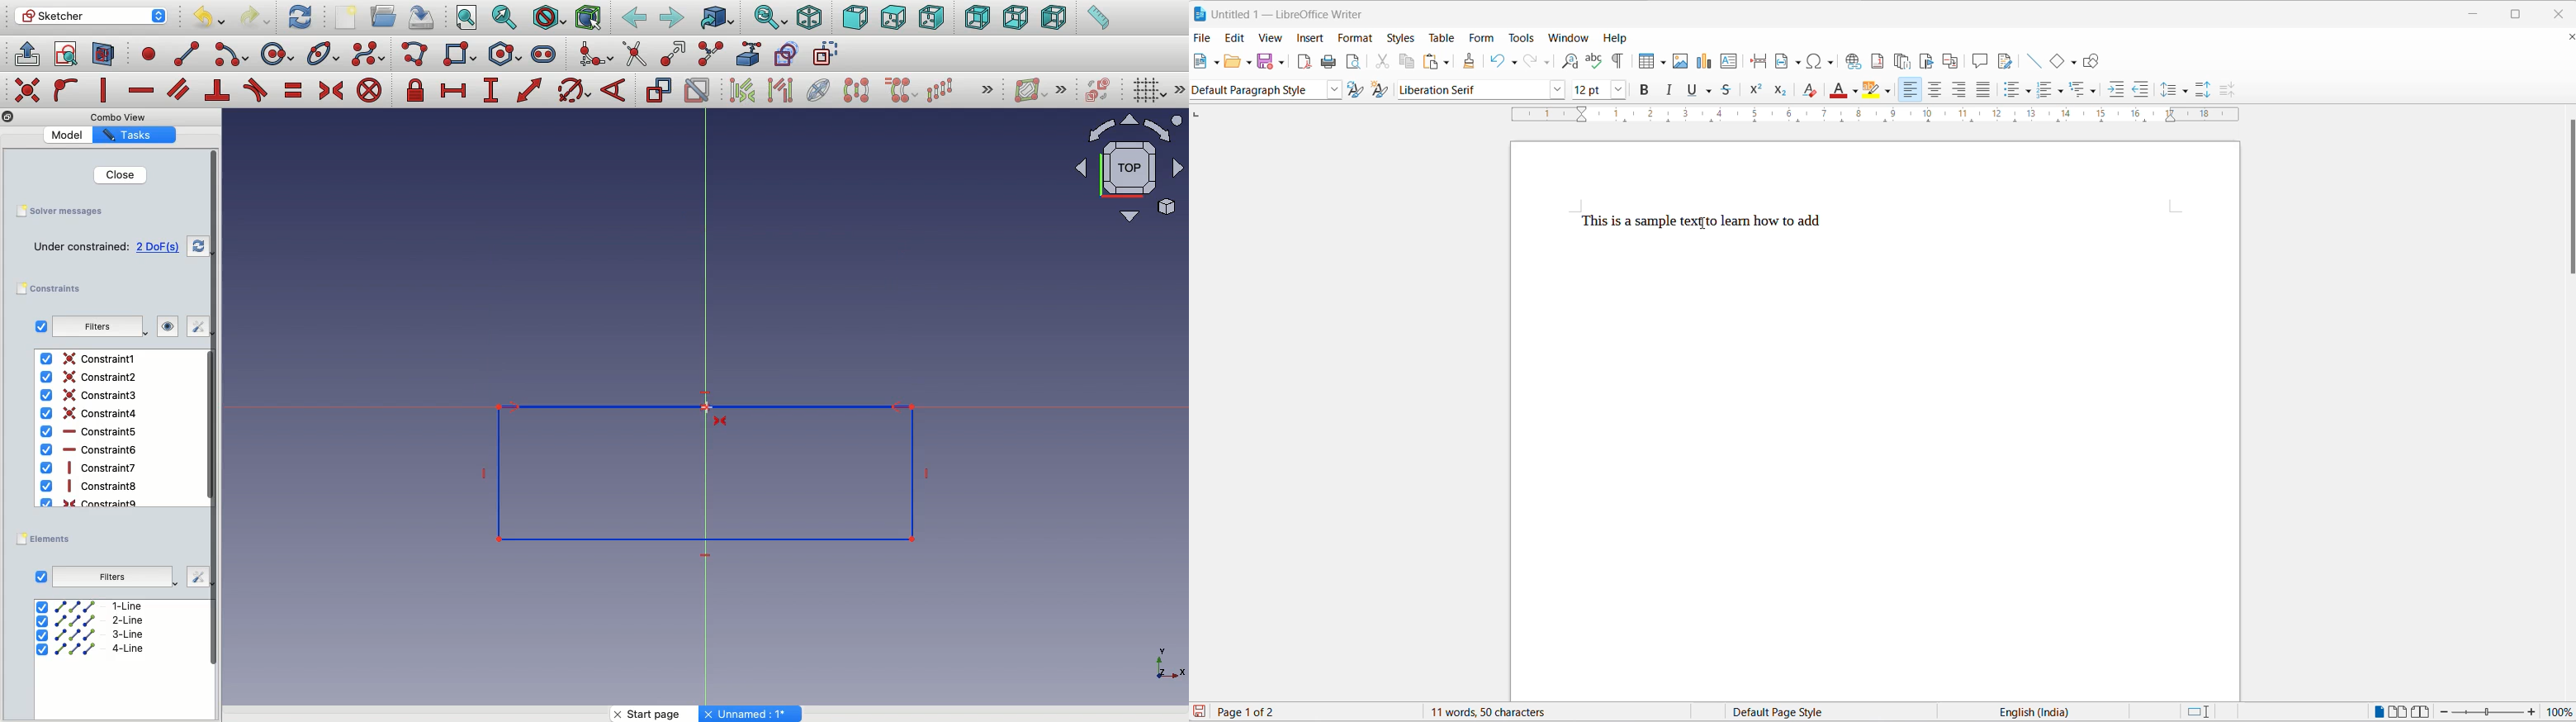 This screenshot has height=728, width=2576. I want to click on outline format, so click(2083, 90).